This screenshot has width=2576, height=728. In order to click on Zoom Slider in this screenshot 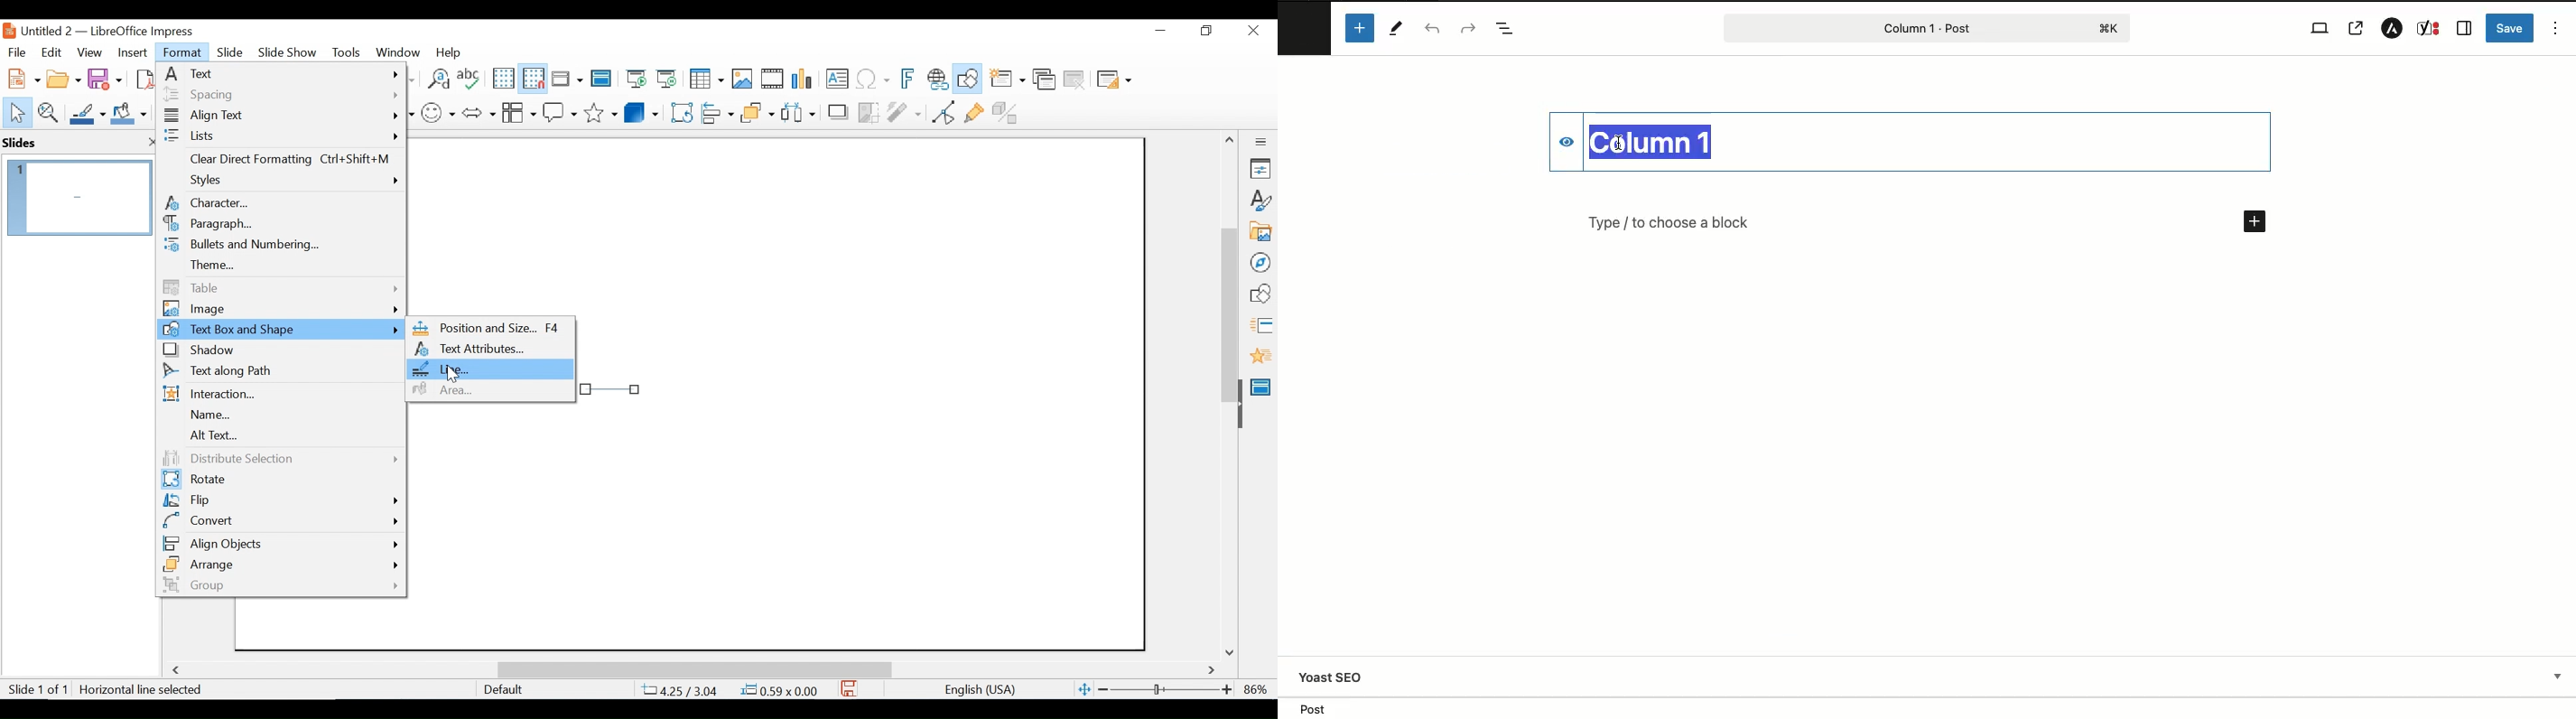, I will do `click(1164, 690)`.